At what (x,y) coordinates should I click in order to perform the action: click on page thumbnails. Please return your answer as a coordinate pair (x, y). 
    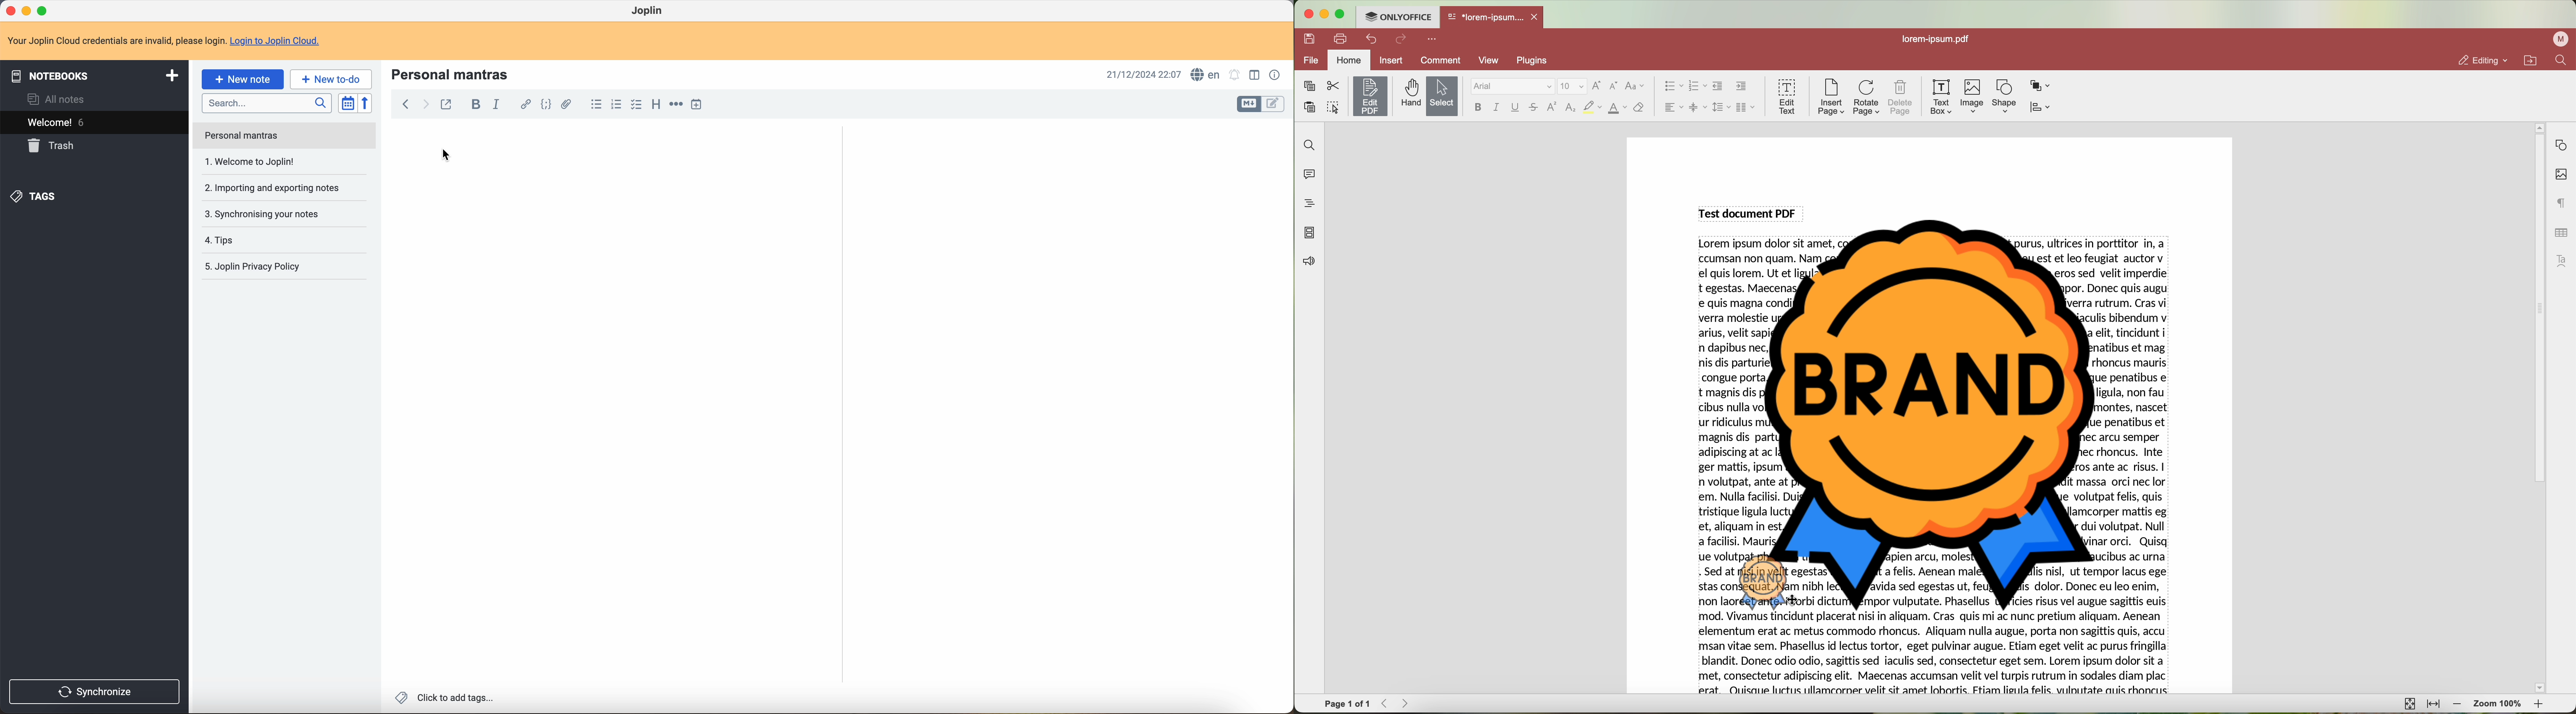
    Looking at the image, I should click on (1309, 233).